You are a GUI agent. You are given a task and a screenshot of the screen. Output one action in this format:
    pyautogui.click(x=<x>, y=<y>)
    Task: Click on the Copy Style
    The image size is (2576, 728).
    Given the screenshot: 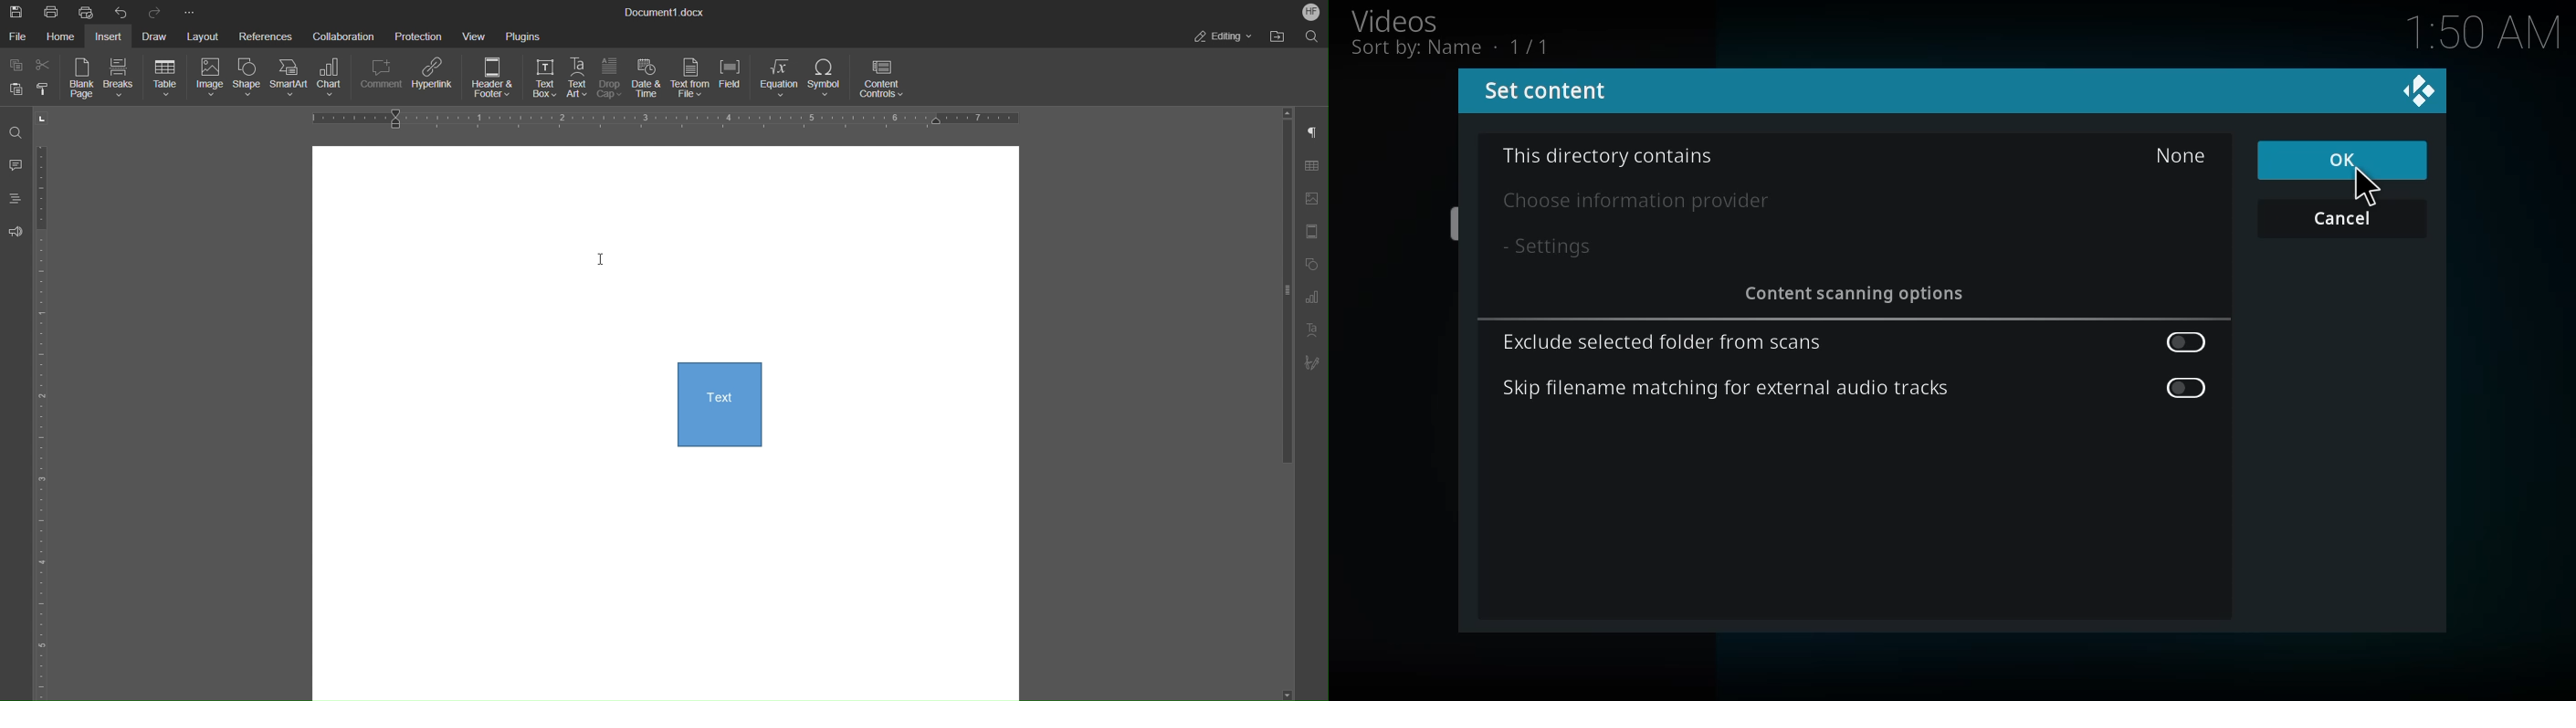 What is the action you would take?
    pyautogui.click(x=46, y=89)
    